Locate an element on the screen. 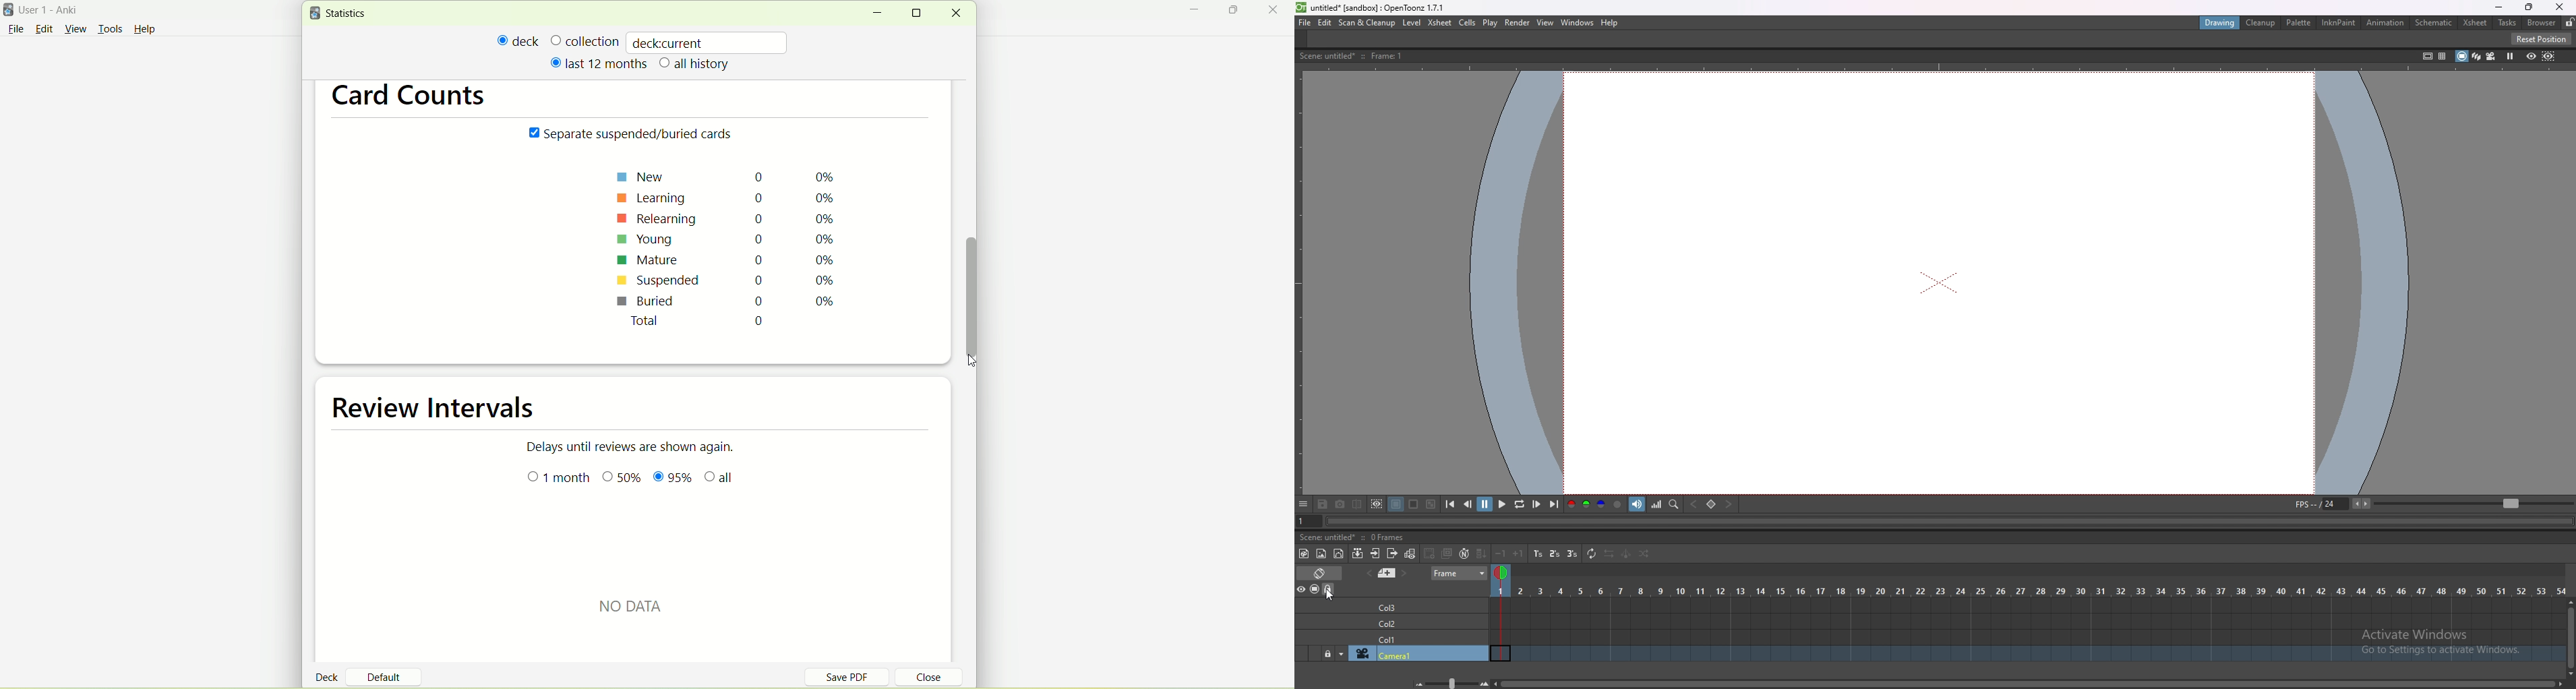  loop is located at coordinates (1519, 505).